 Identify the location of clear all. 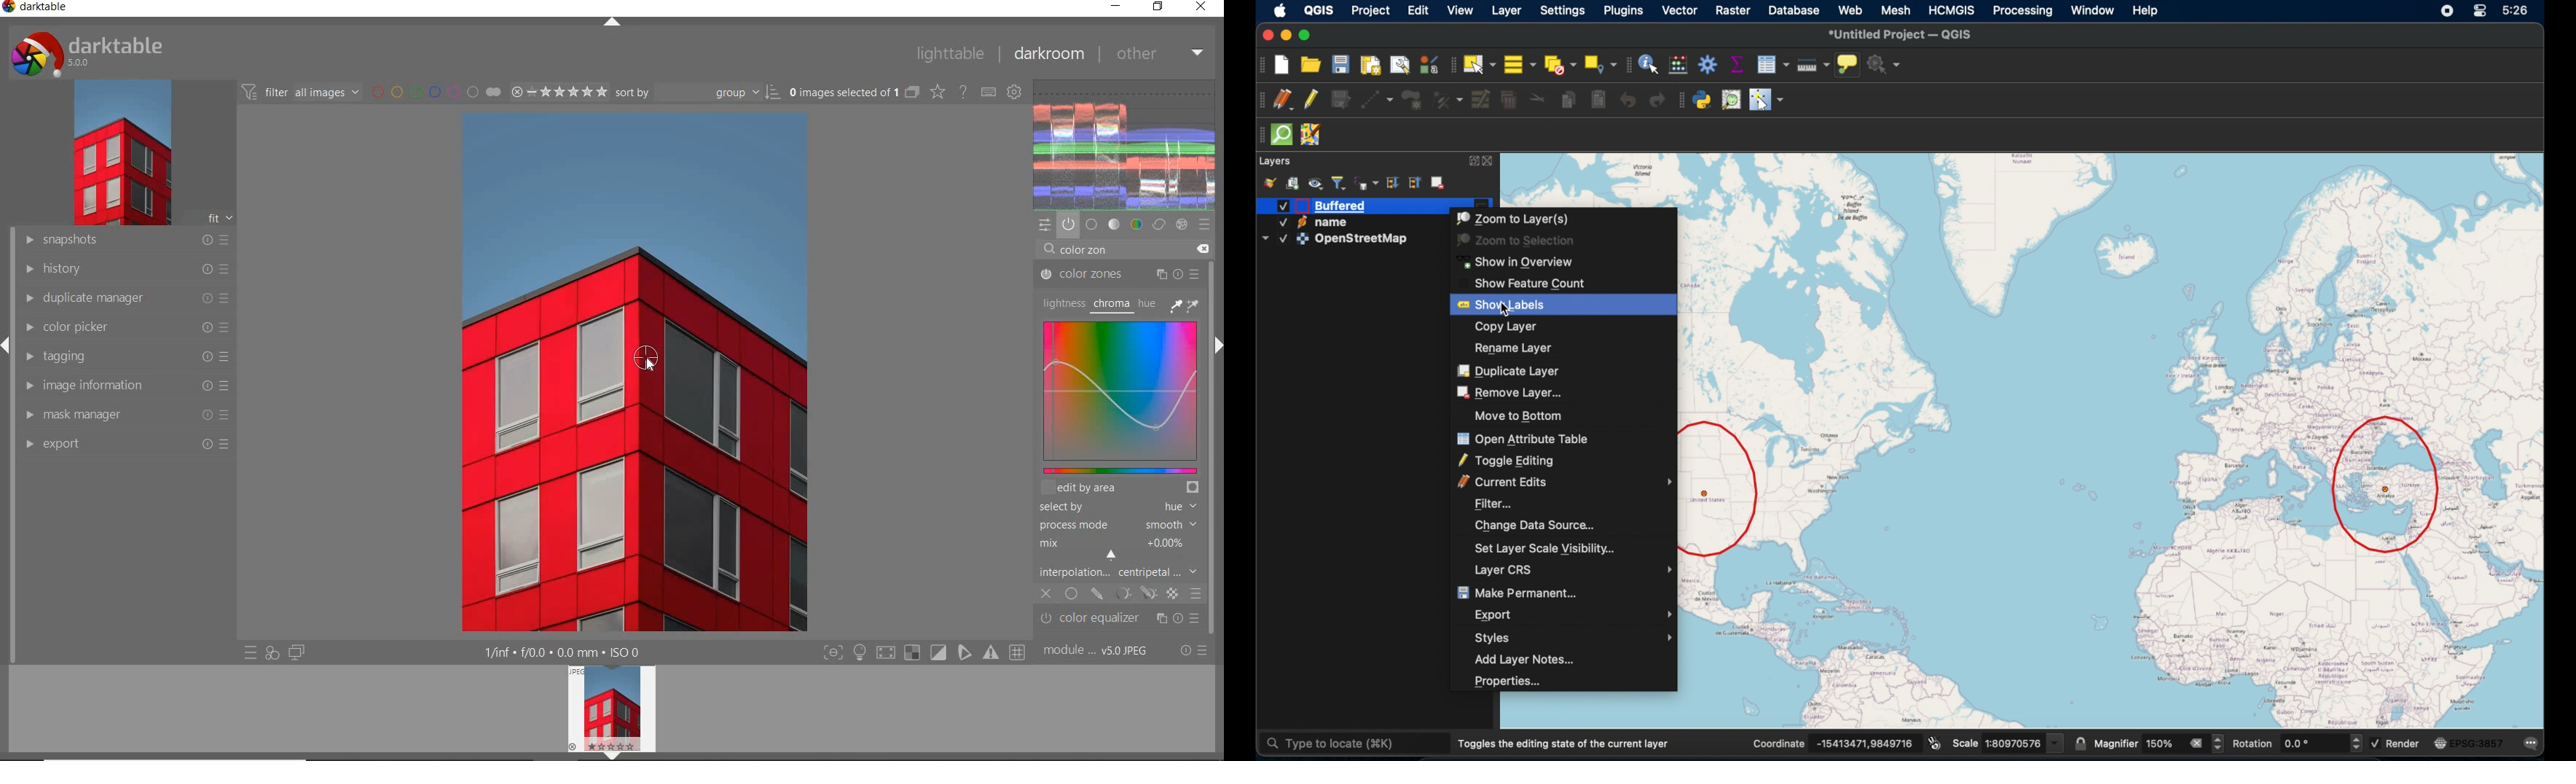
(2193, 743).